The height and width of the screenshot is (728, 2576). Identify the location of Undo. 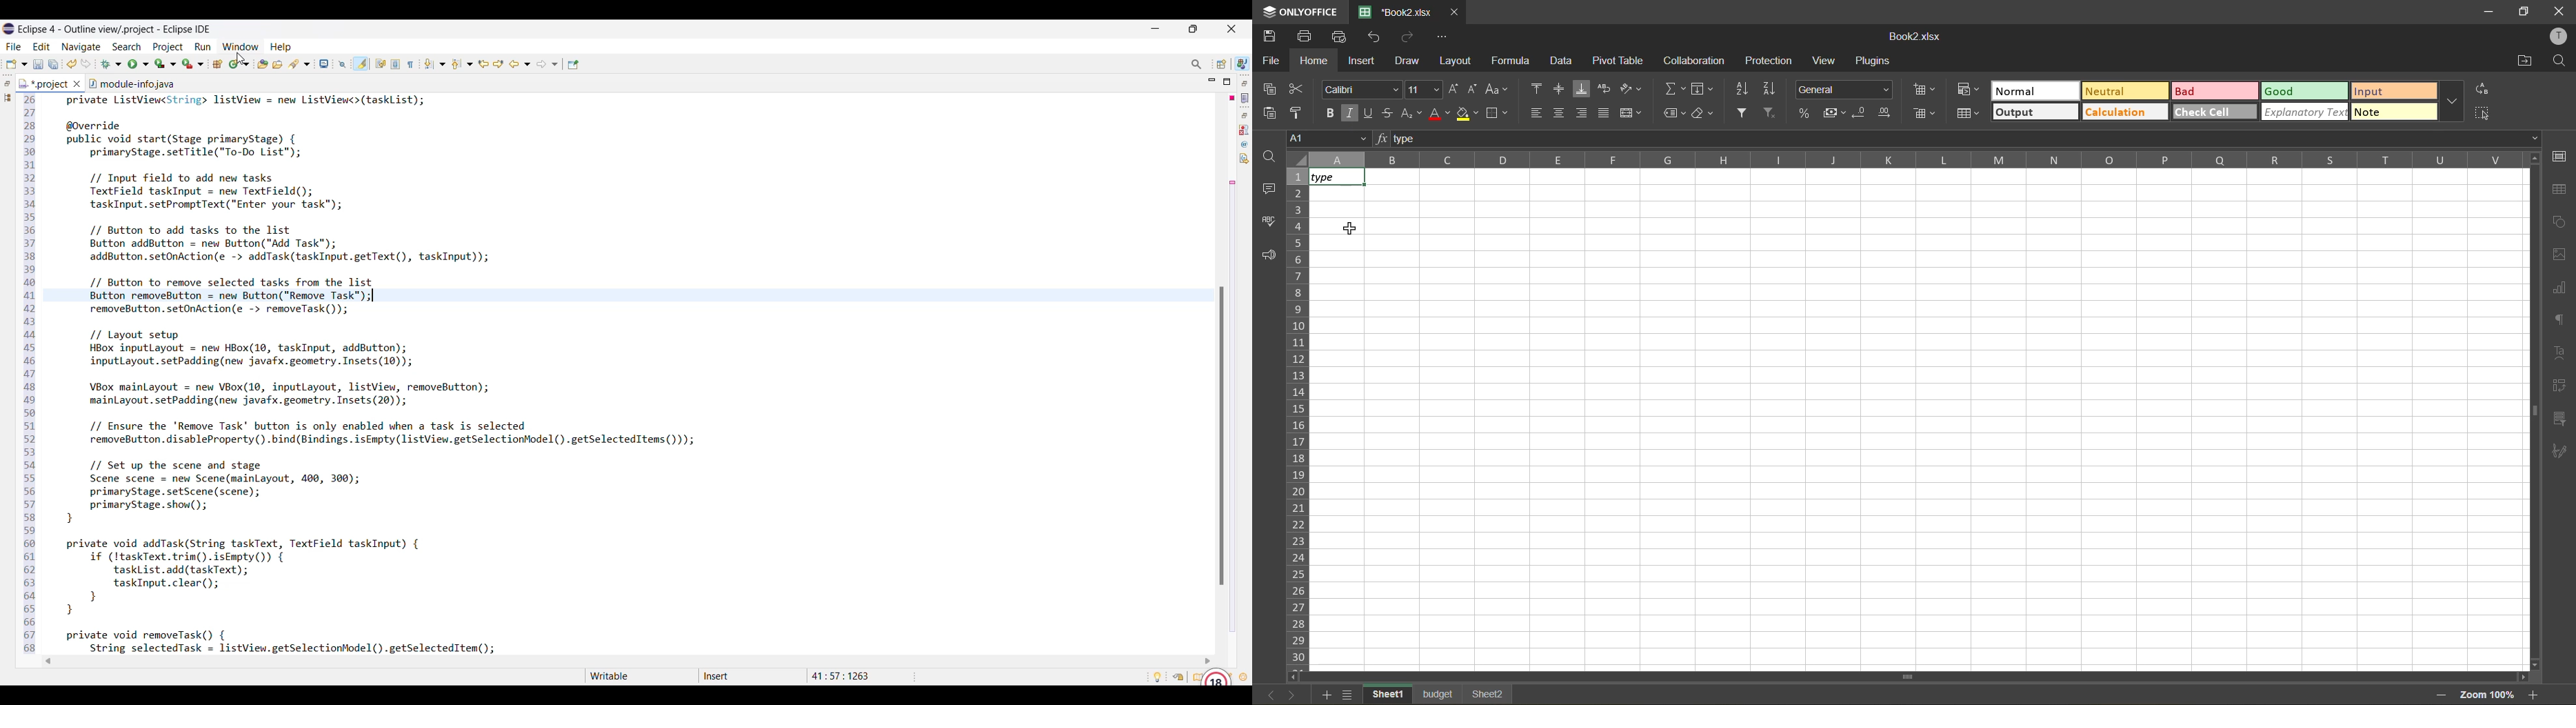
(72, 63).